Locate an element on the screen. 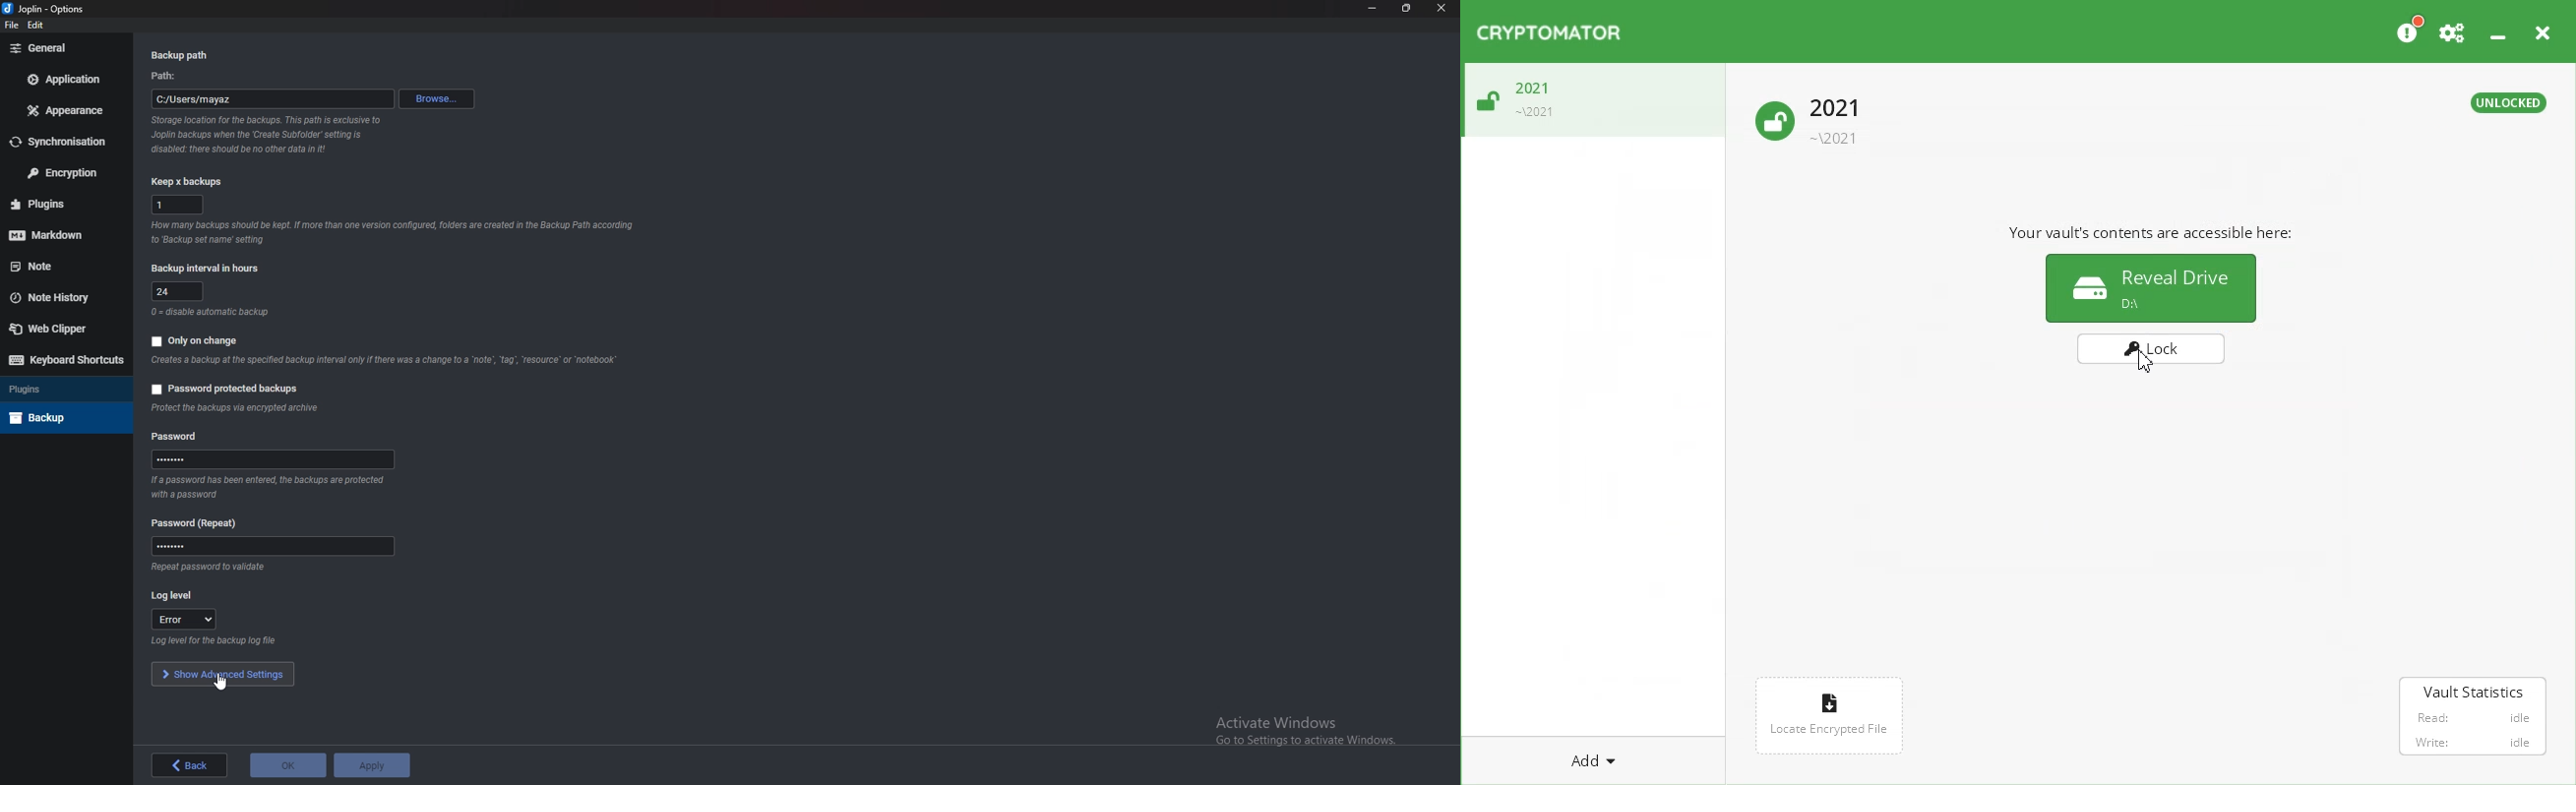  Application is located at coordinates (65, 80).